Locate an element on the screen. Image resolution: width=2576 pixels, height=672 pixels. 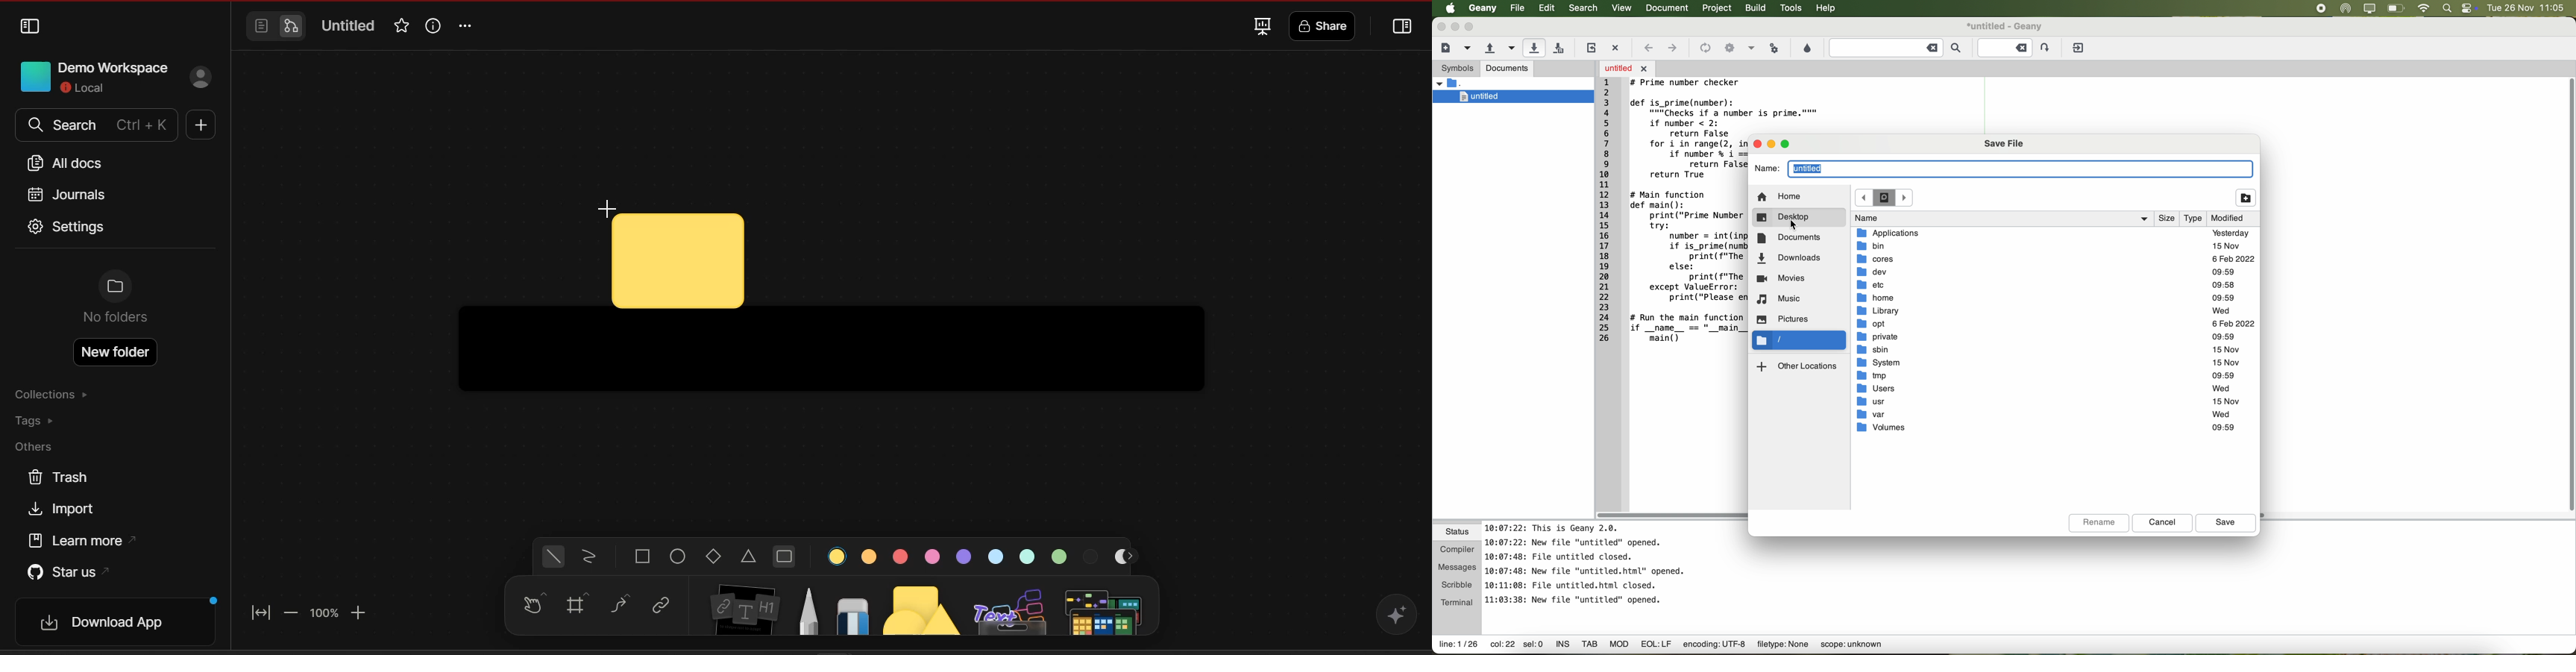
fit to screen is located at coordinates (264, 610).